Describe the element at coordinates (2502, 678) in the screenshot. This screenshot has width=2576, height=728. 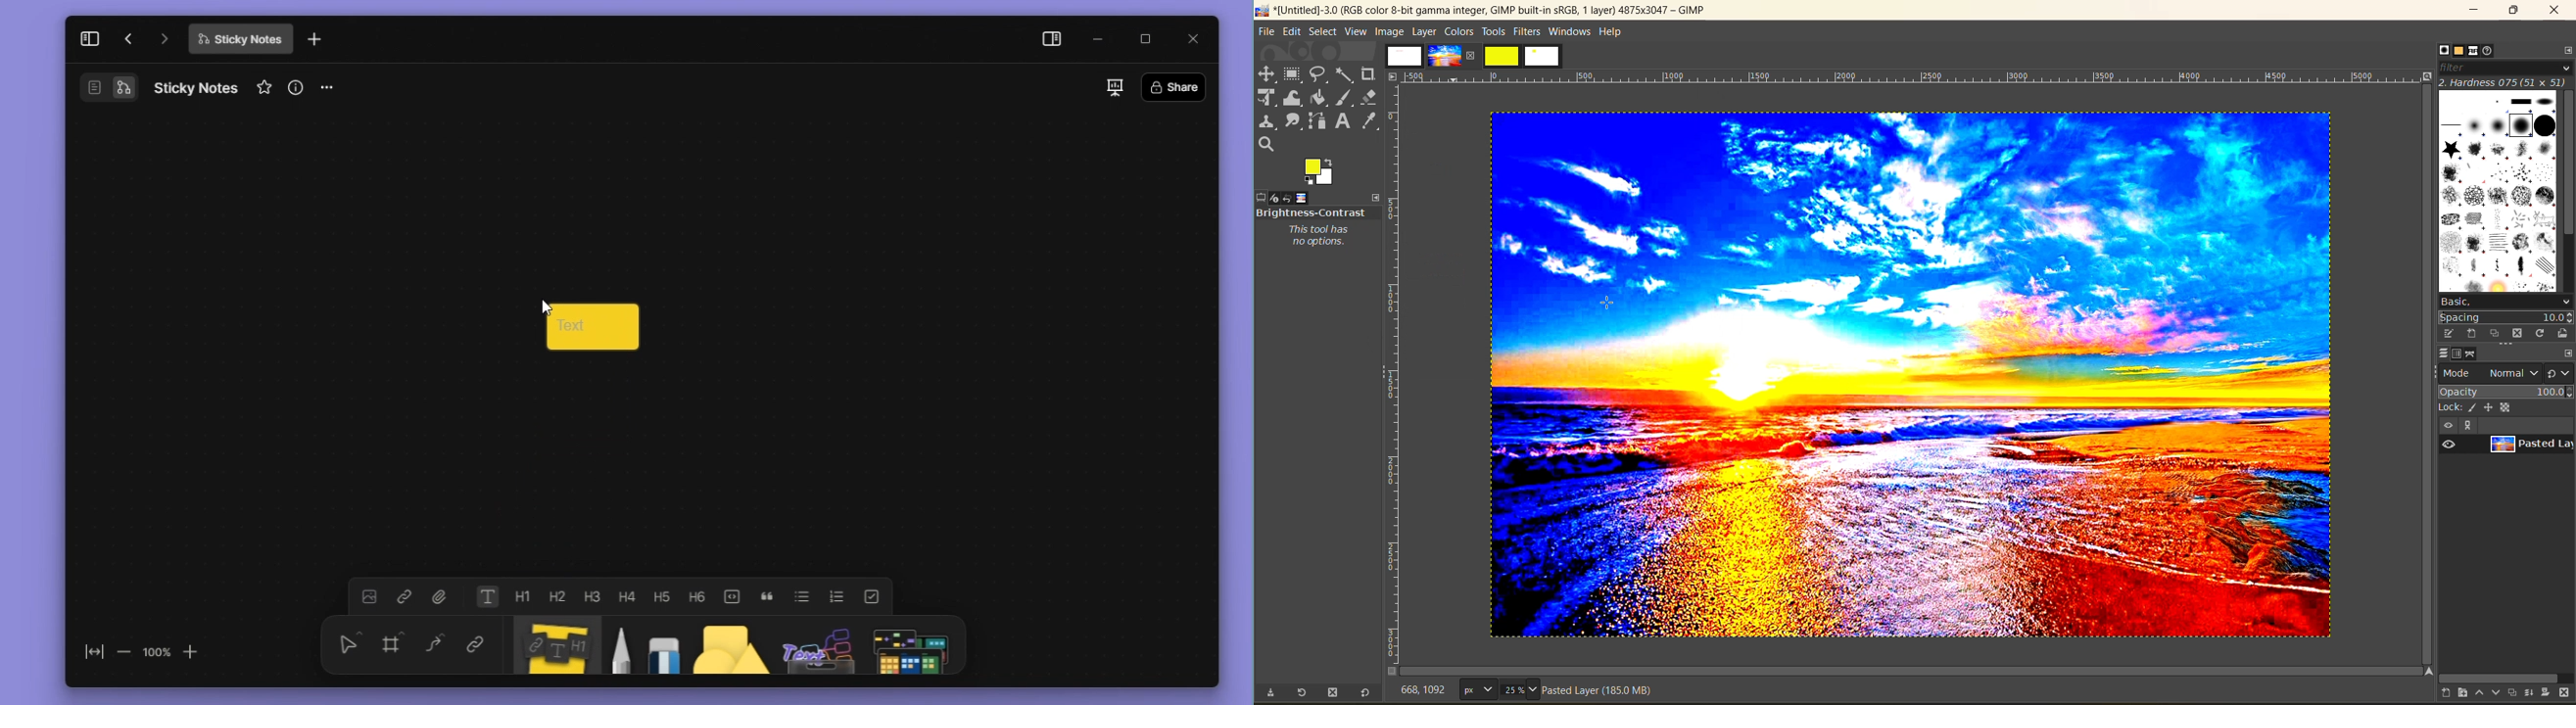
I see `horizontal scroll bar` at that location.